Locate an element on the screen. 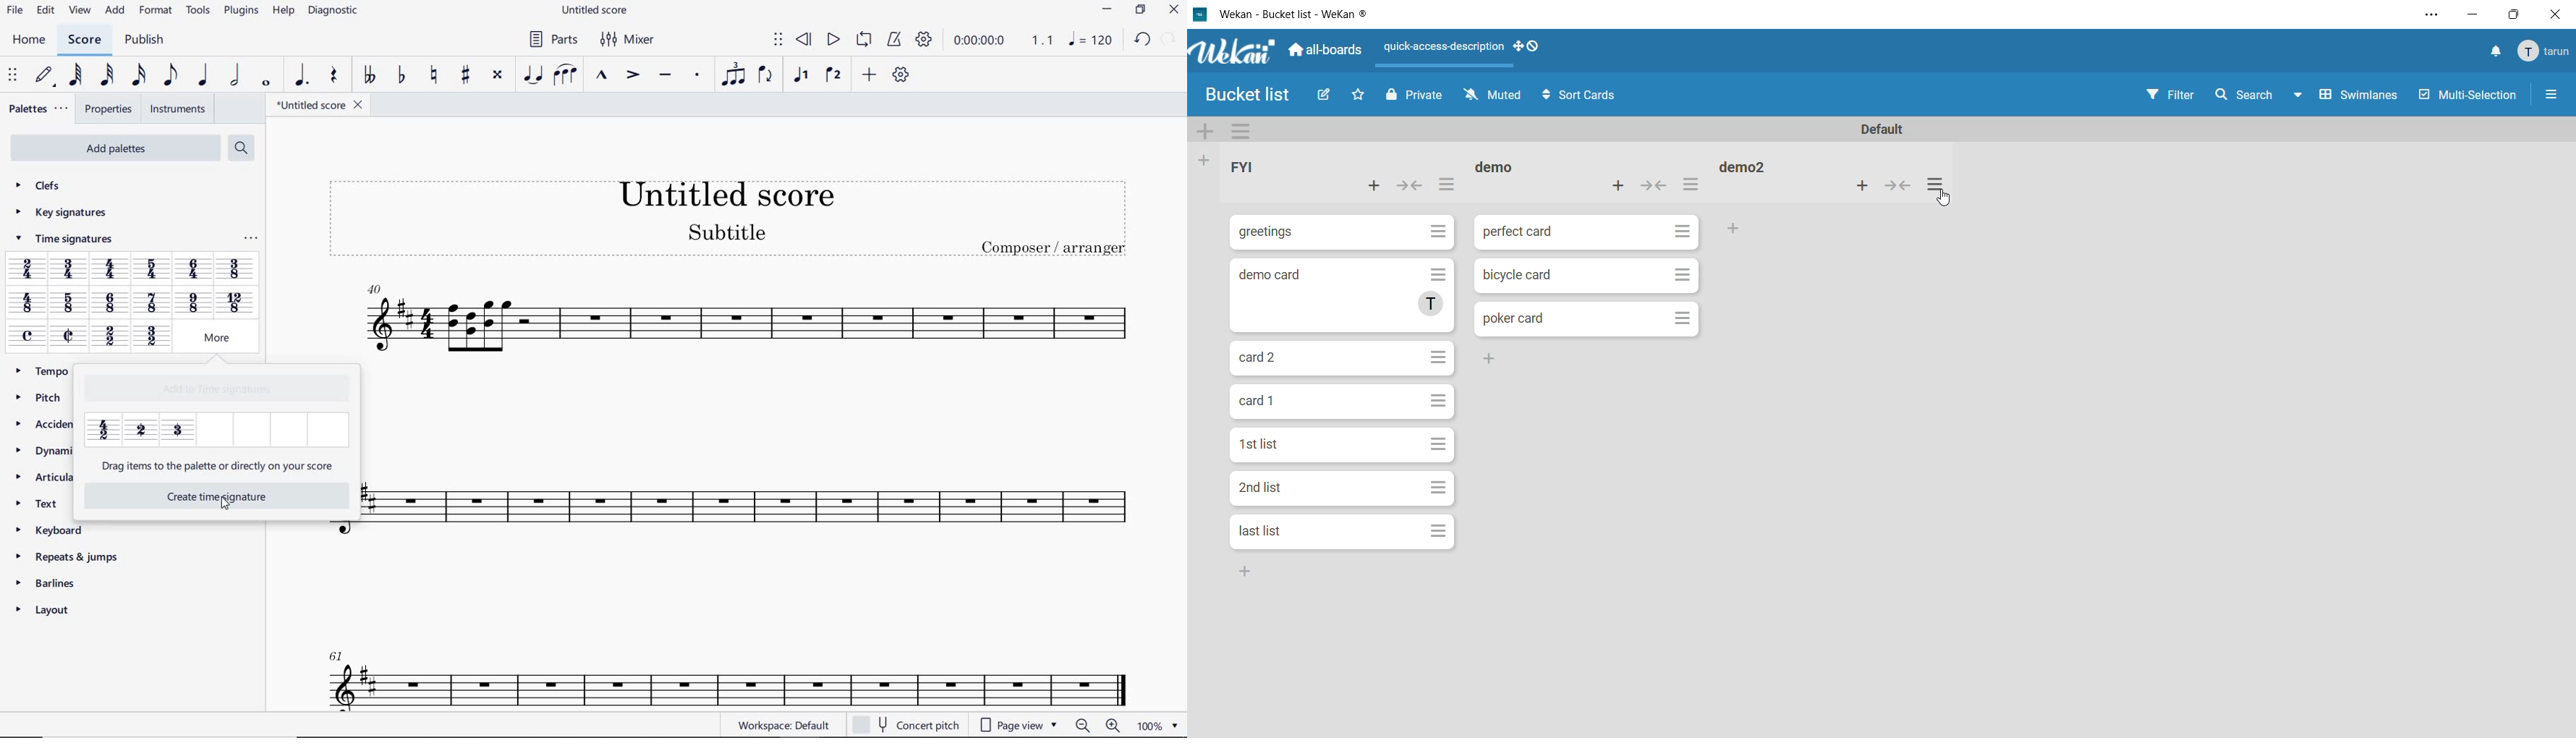 The image size is (2576, 756). PUBLISH is located at coordinates (147, 40).